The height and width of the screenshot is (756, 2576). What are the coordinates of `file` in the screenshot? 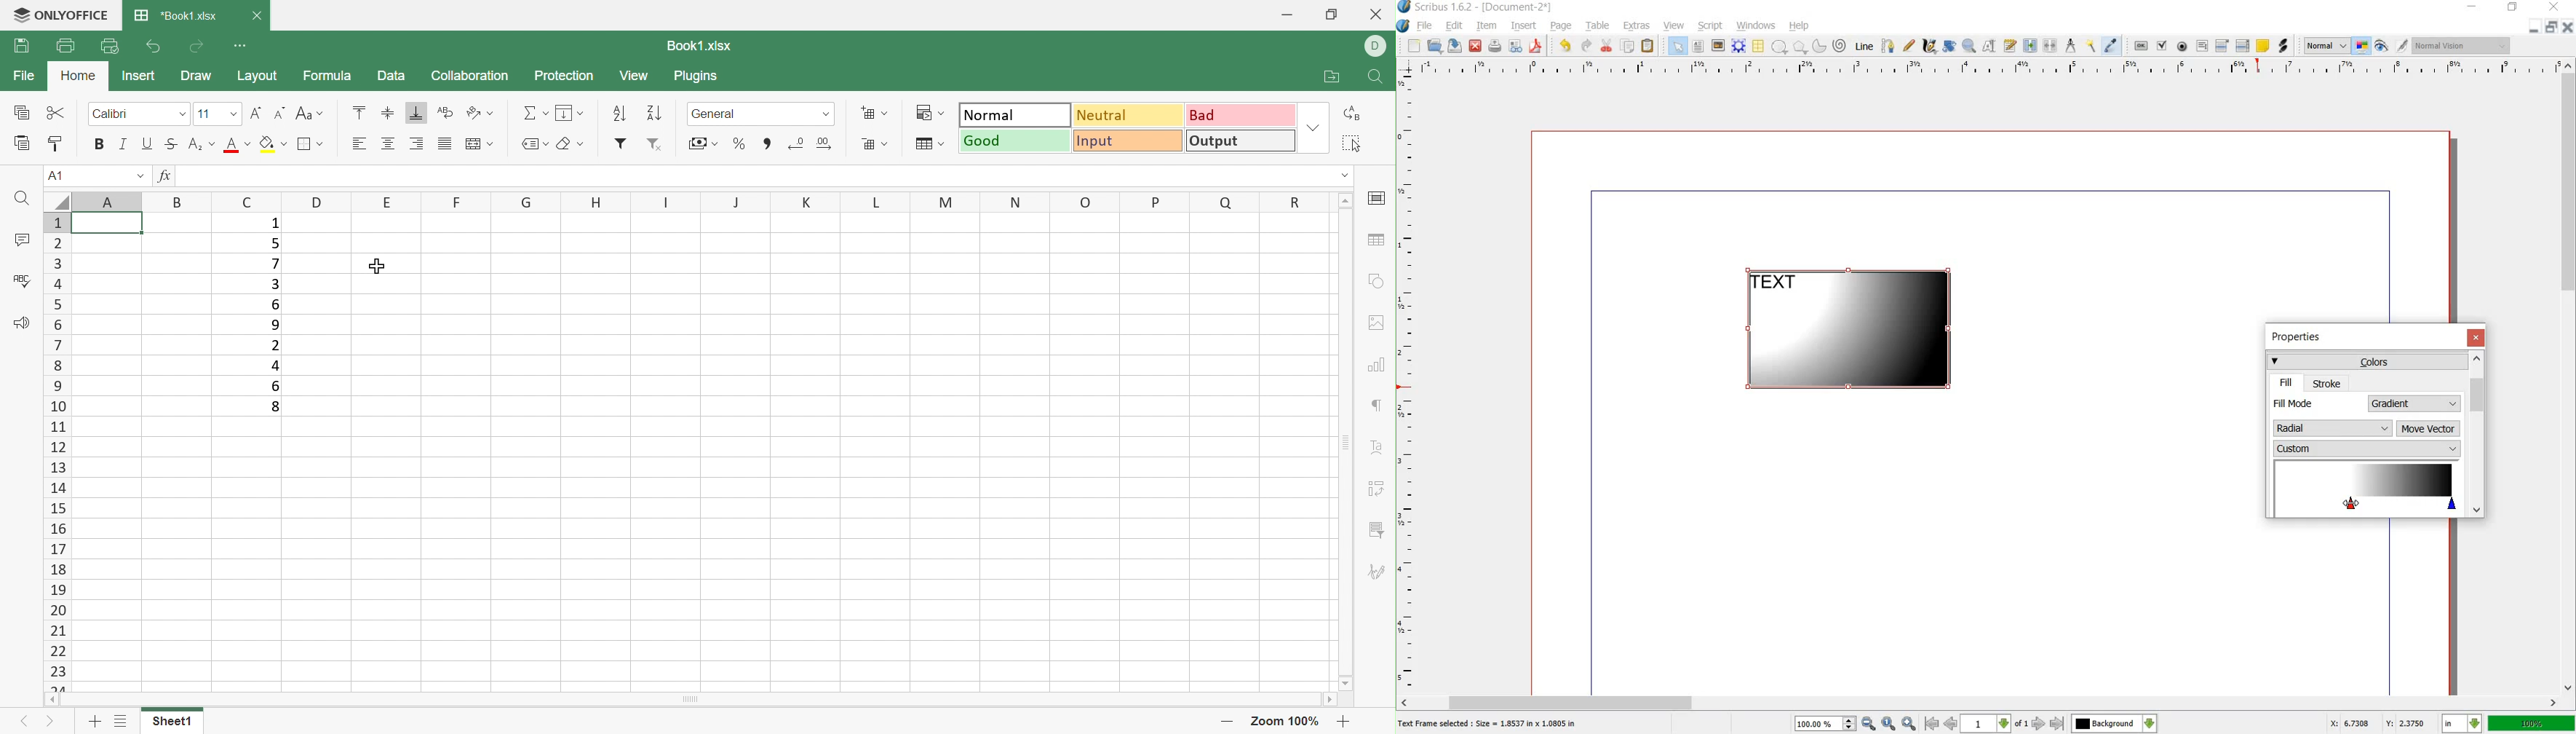 It's located at (1427, 26).